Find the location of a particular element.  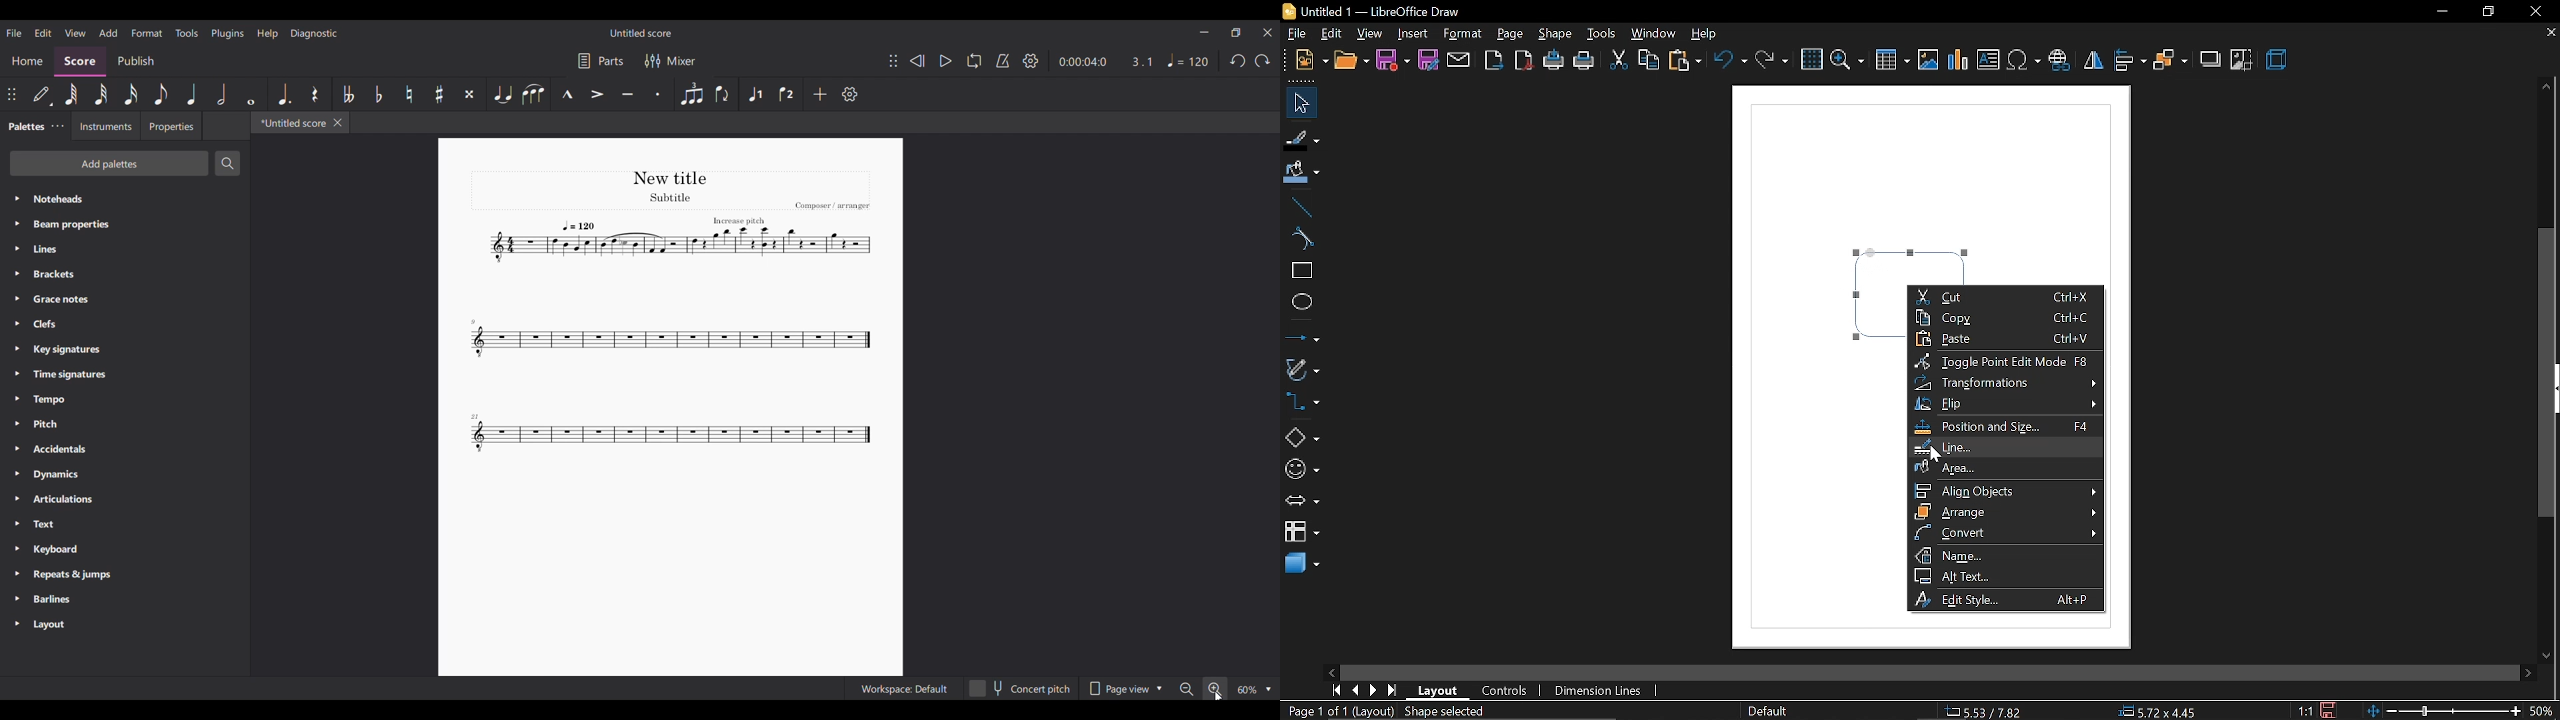

View menu is located at coordinates (76, 33).